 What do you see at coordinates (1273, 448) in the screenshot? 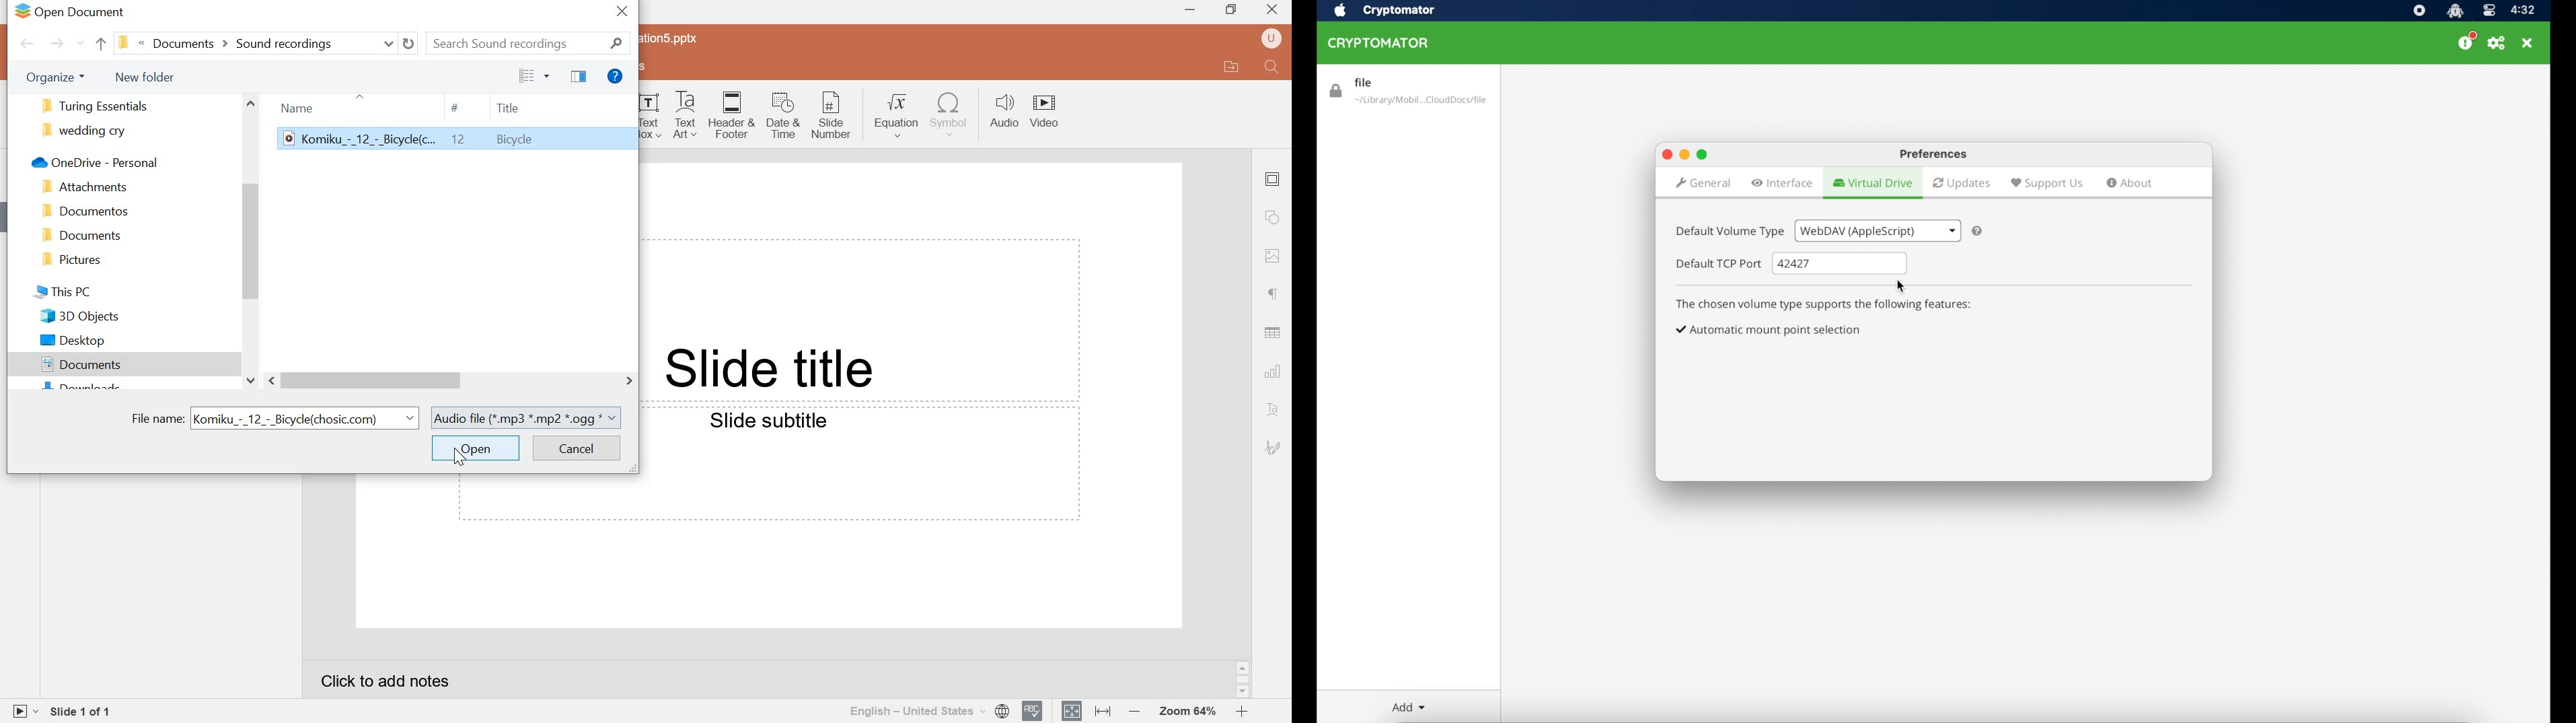
I see `signature` at bounding box center [1273, 448].